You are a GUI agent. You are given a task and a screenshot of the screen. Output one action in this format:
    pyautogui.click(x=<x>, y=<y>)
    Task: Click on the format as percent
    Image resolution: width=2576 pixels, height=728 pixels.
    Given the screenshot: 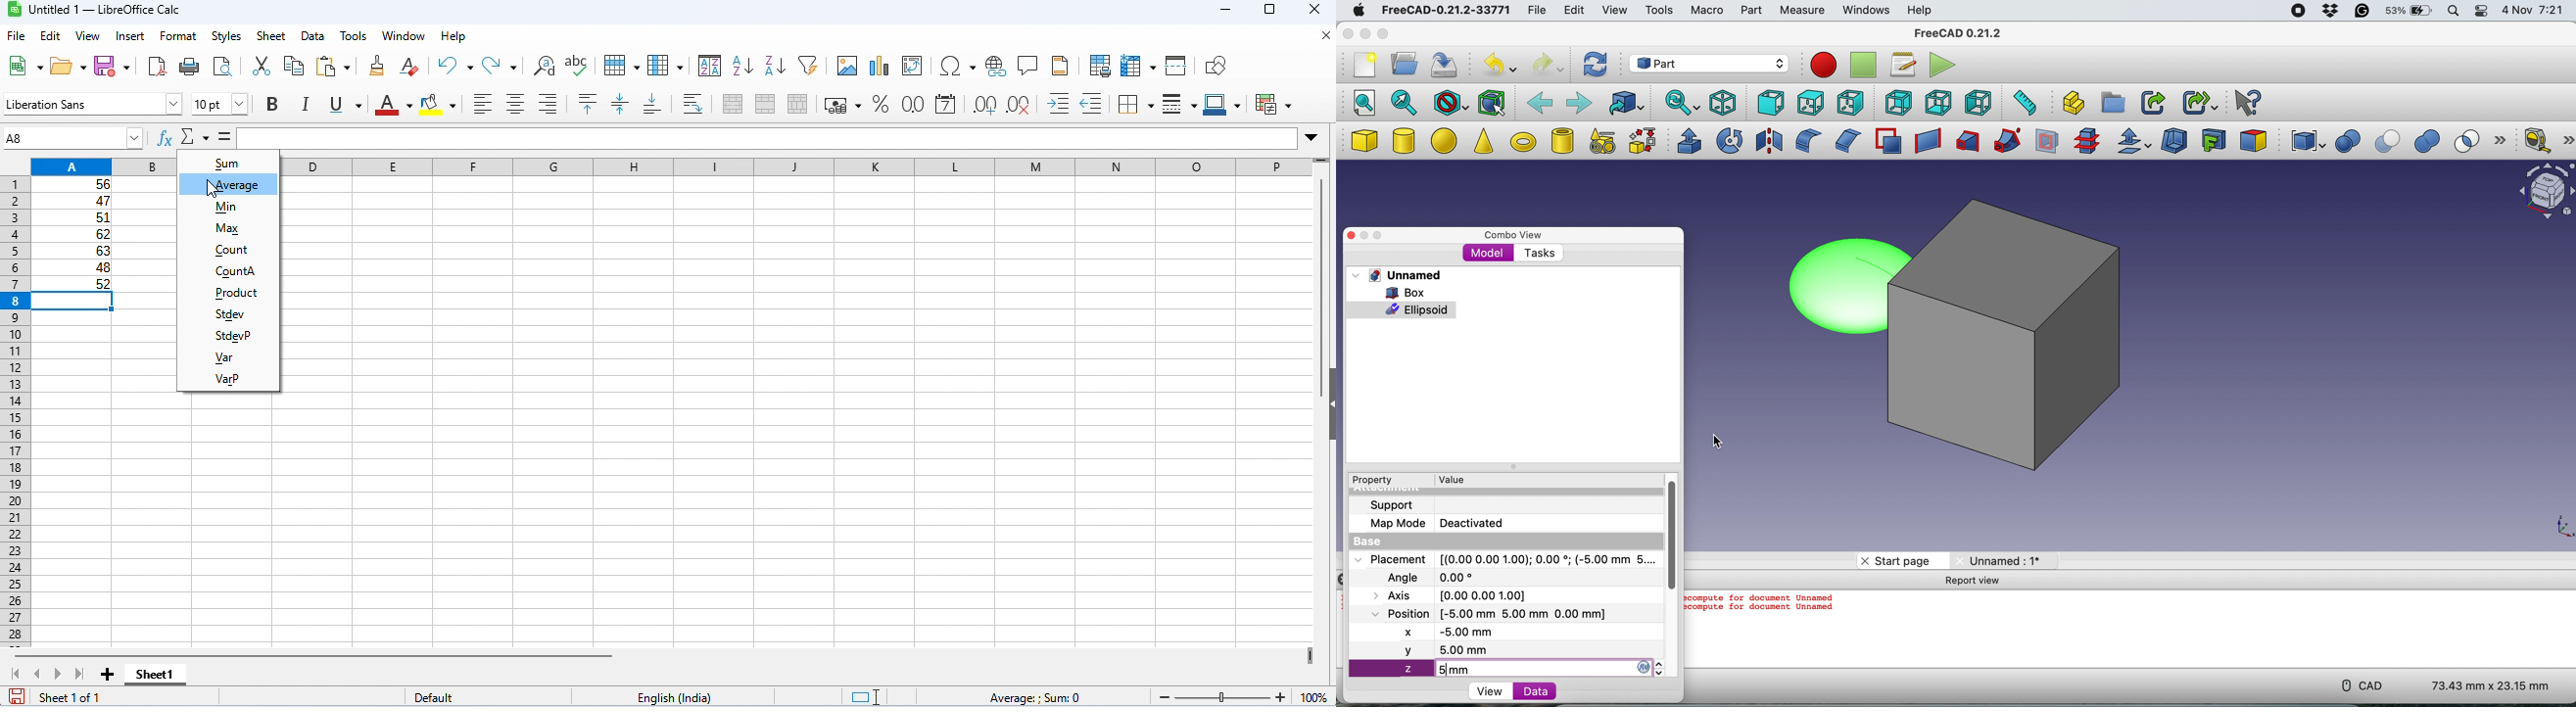 What is the action you would take?
    pyautogui.click(x=880, y=104)
    